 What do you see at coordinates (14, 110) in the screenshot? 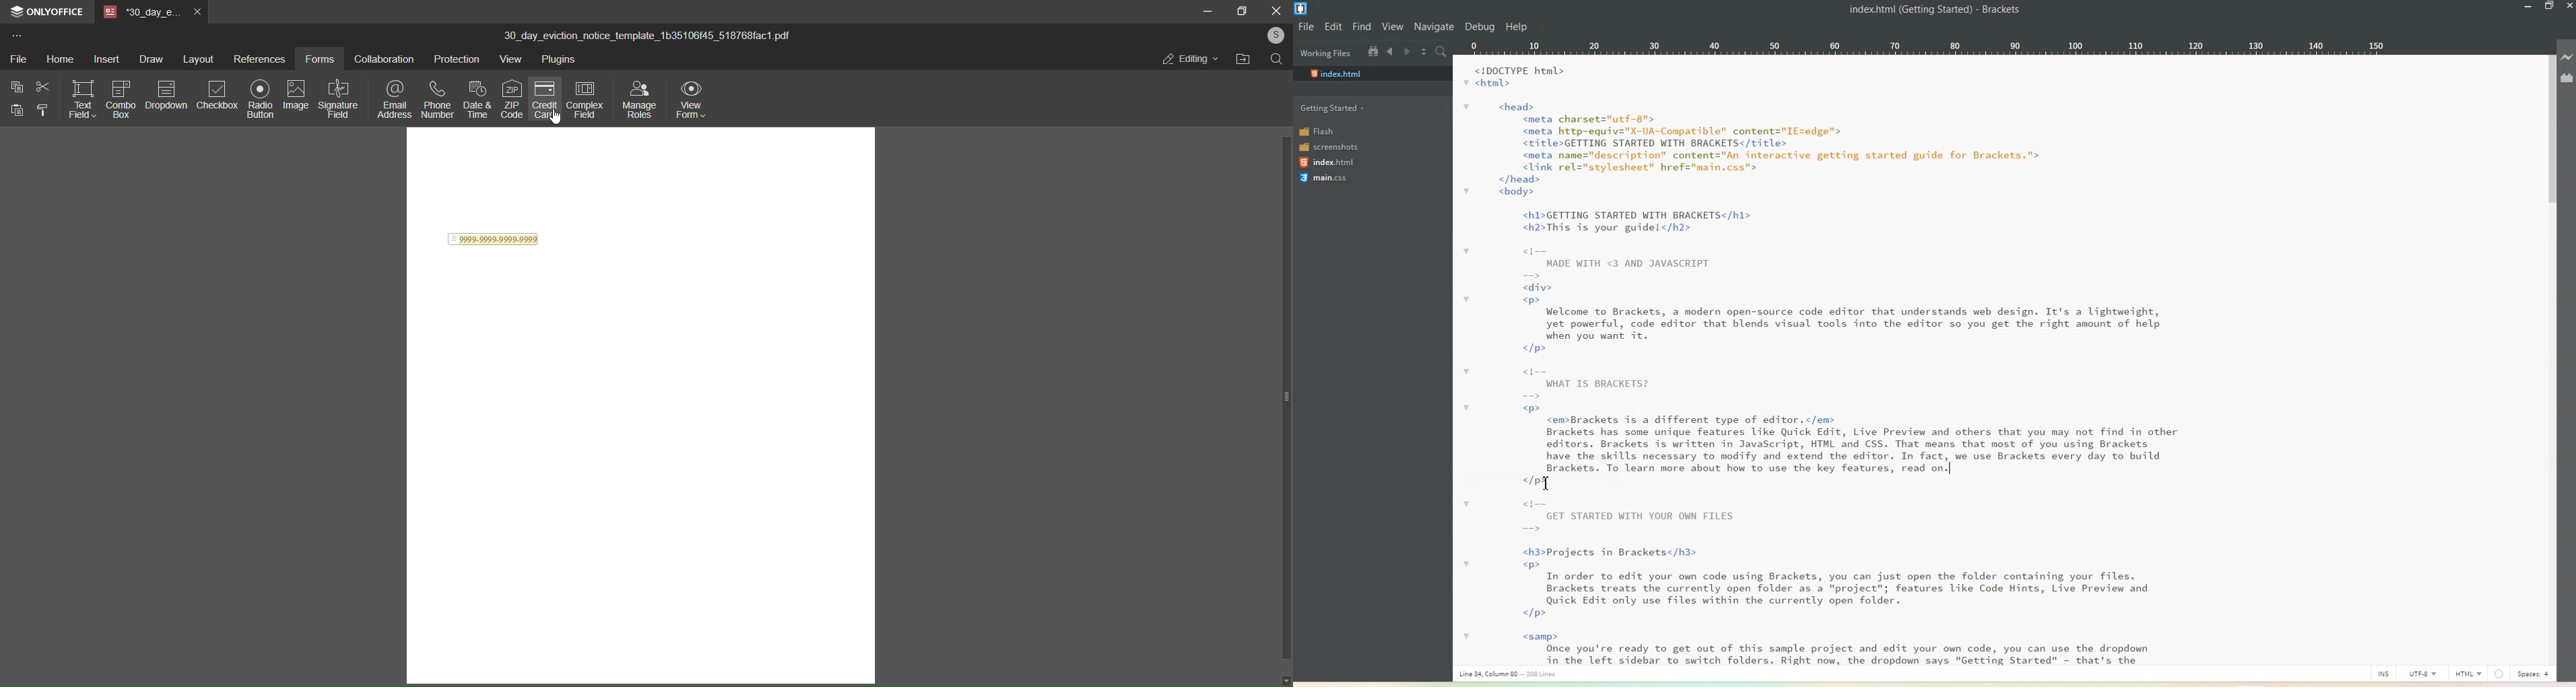
I see `paste` at bounding box center [14, 110].